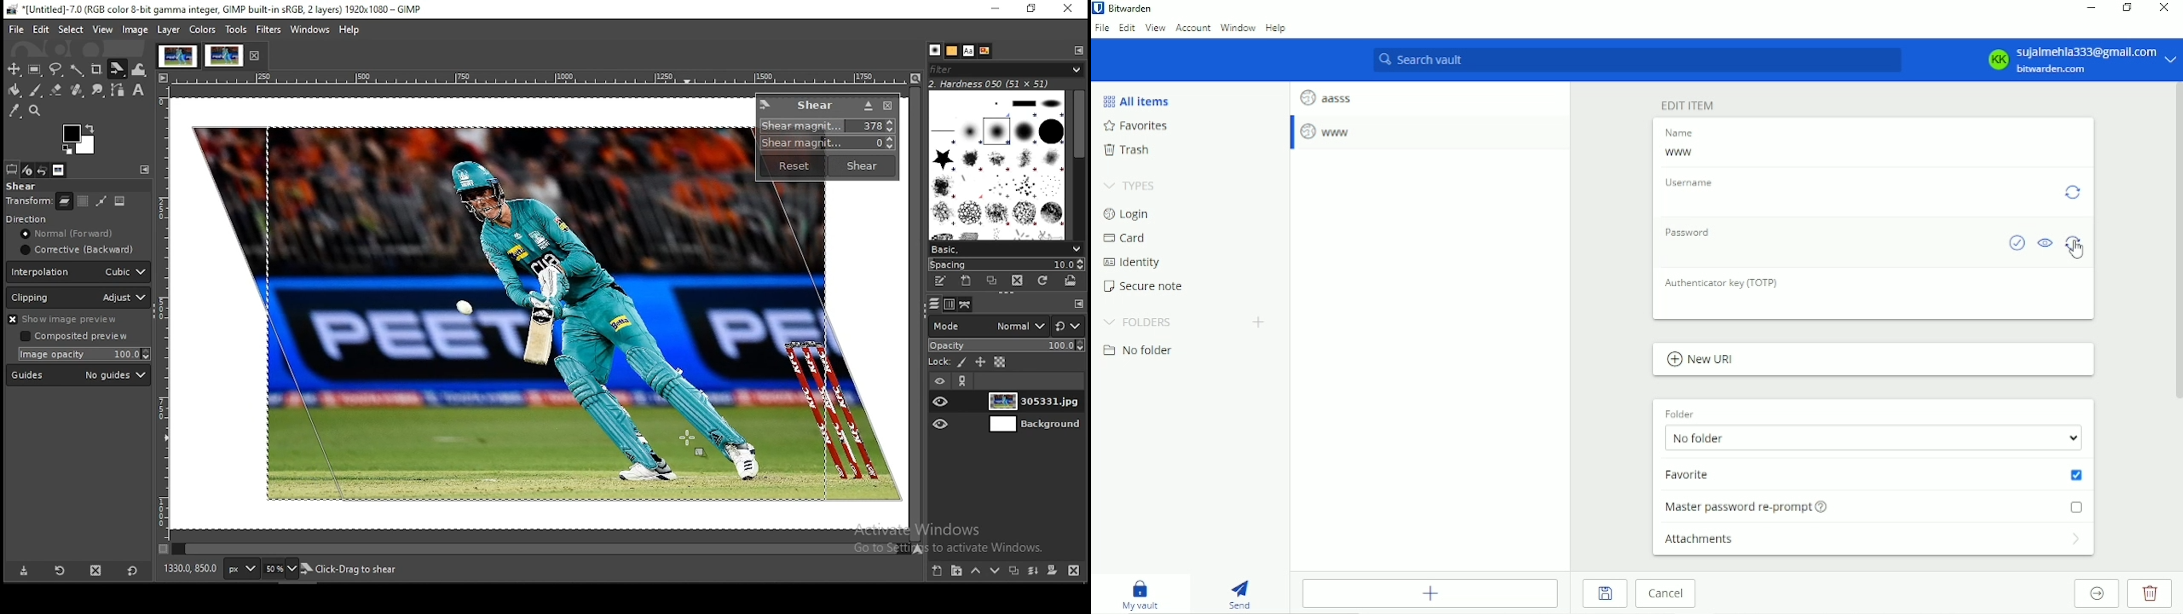 The width and height of the screenshot is (2184, 616). I want to click on No folder, so click(1875, 439).